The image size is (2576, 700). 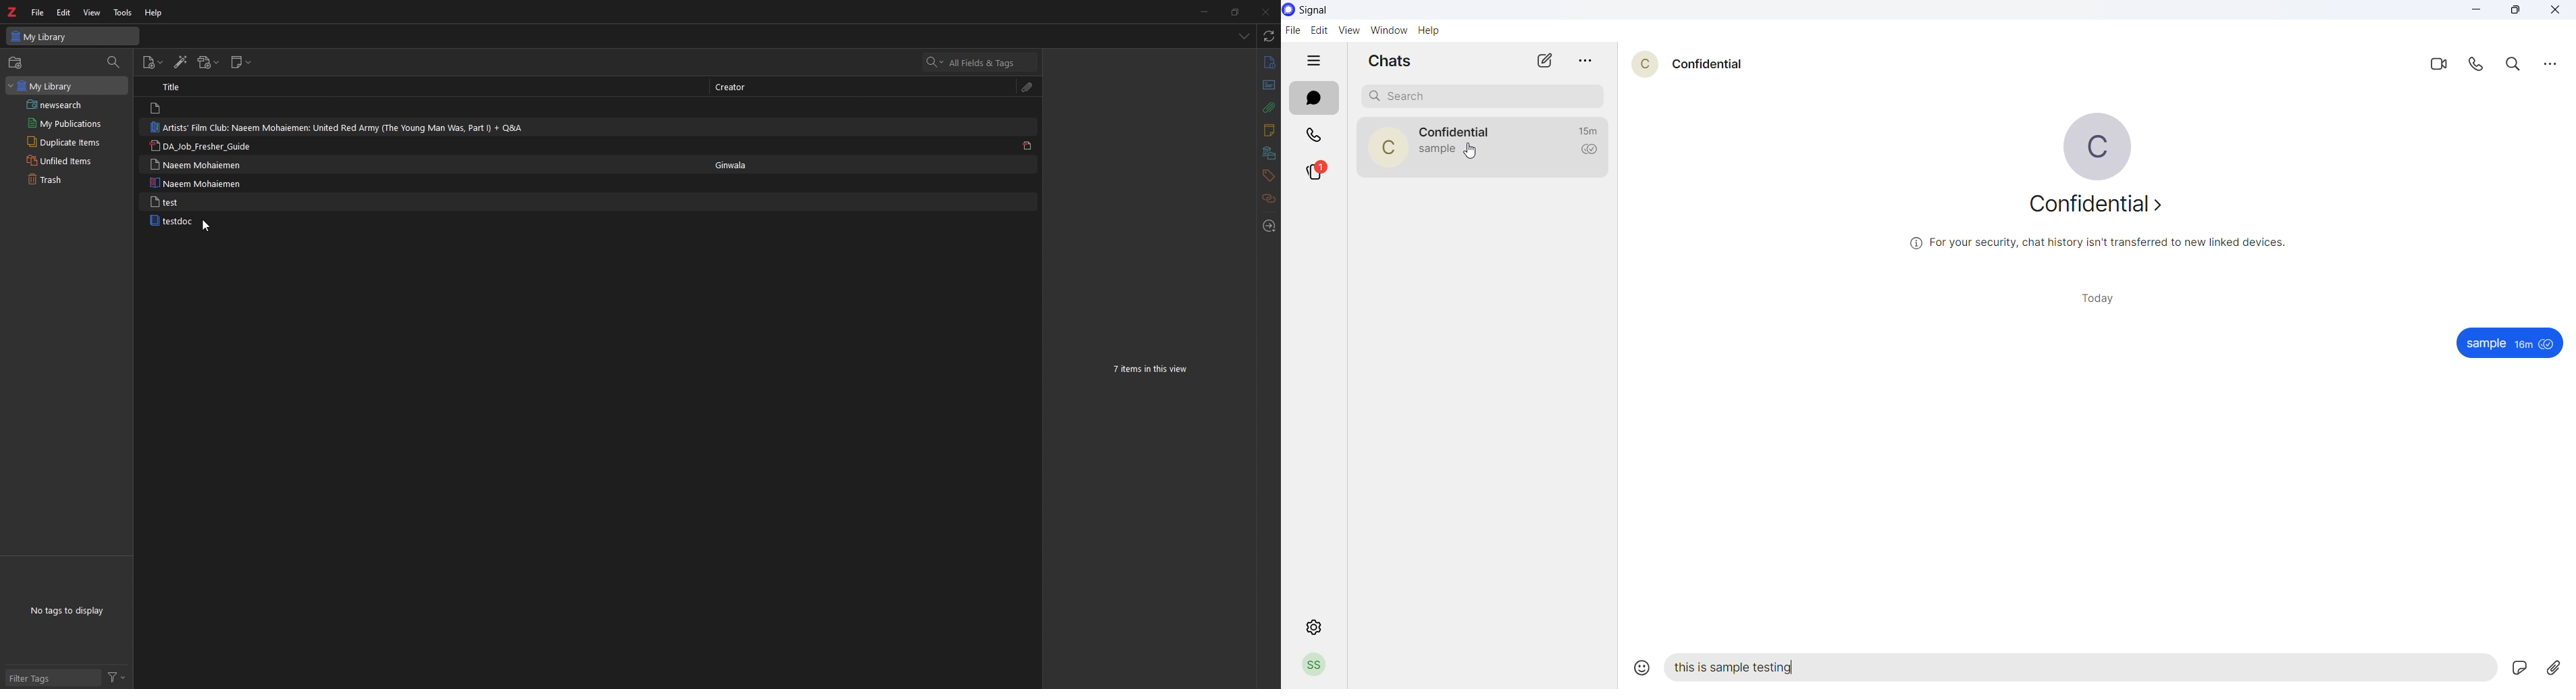 I want to click on View, so click(x=91, y=13).